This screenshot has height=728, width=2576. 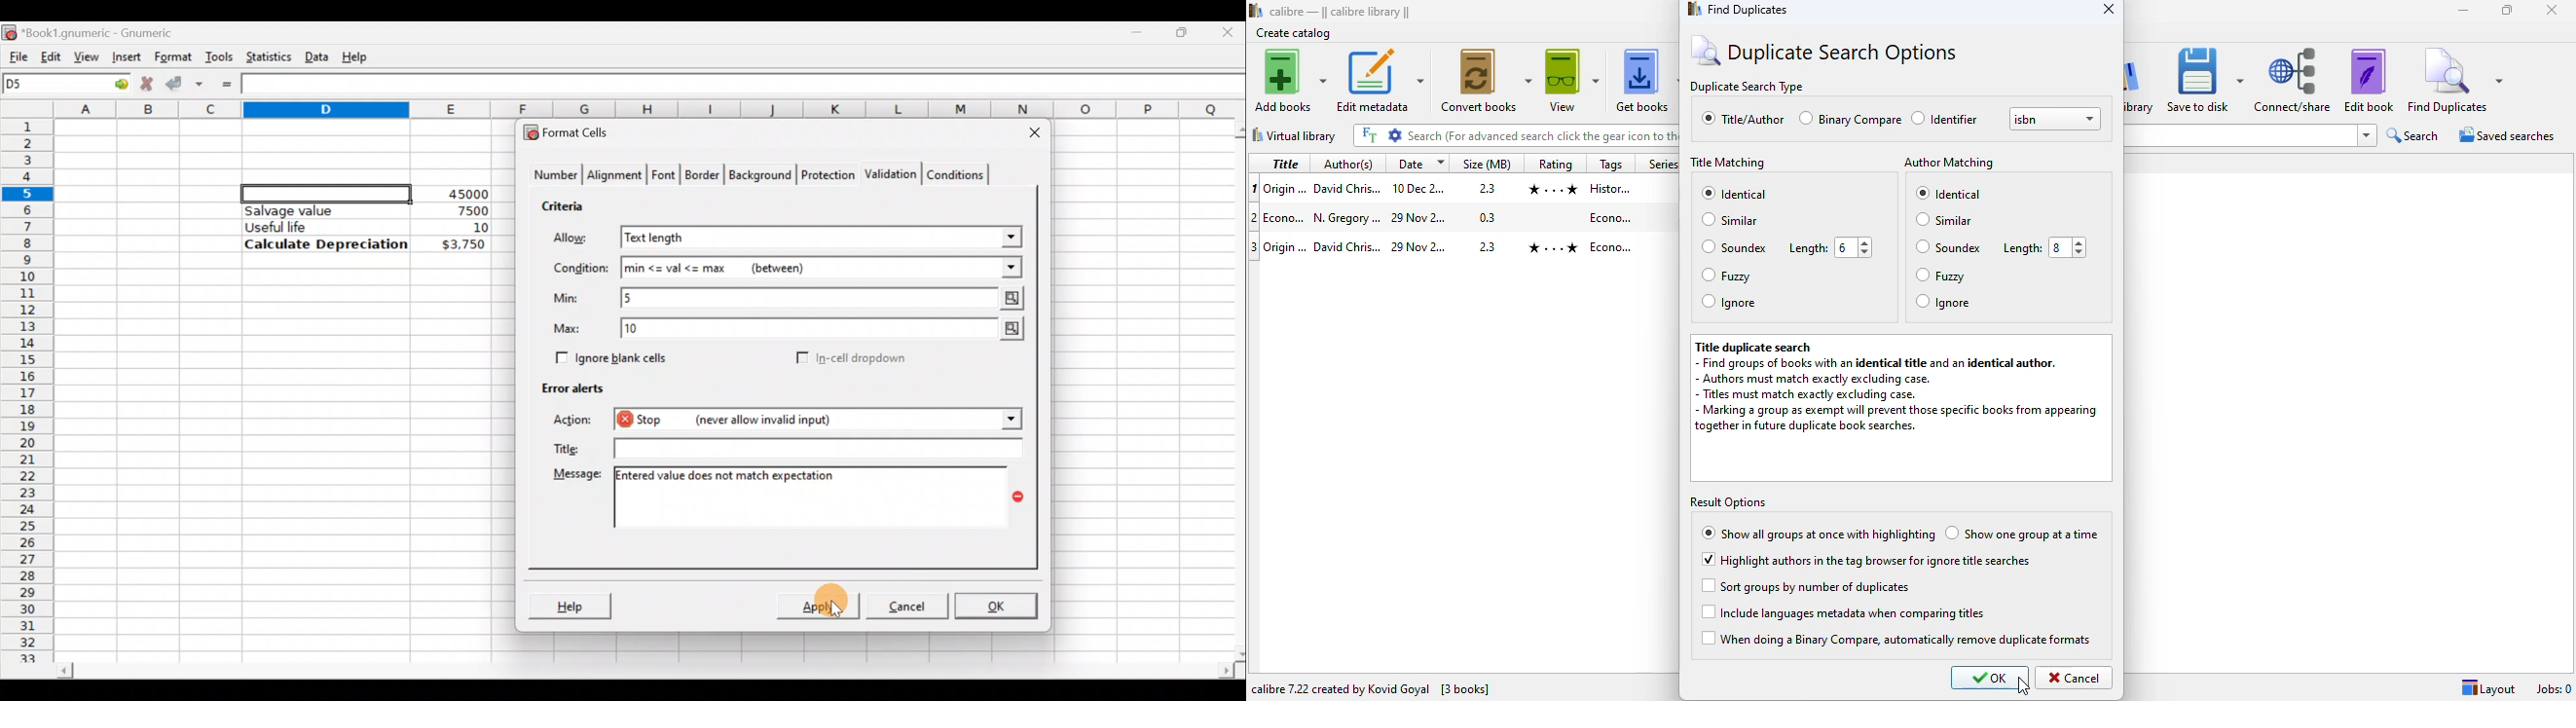 I want to click on Condition, so click(x=580, y=269).